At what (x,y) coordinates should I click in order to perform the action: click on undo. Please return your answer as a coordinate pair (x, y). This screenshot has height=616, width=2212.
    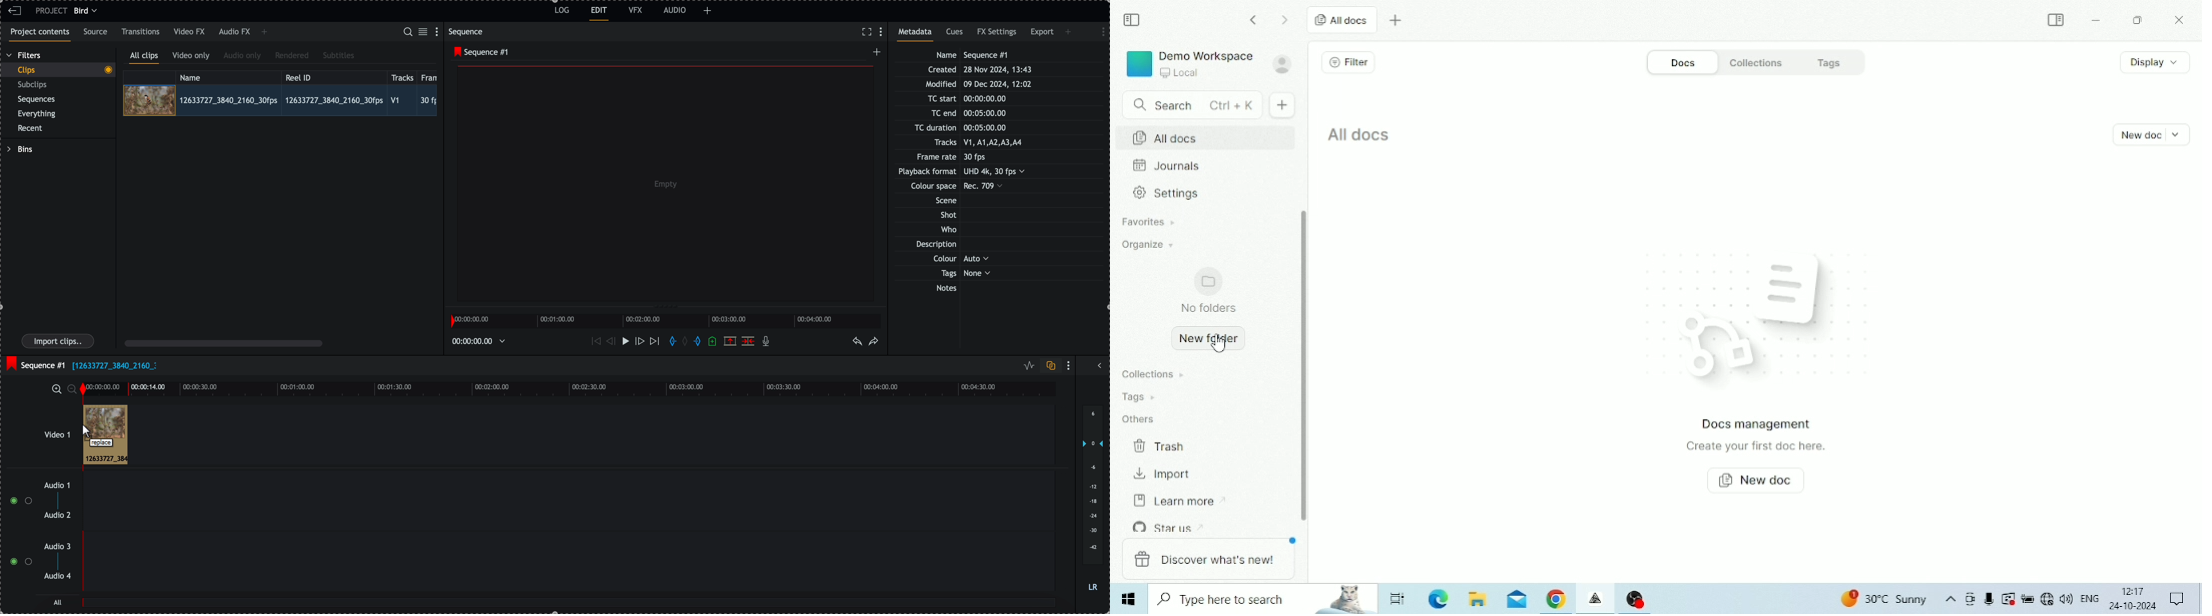
    Looking at the image, I should click on (858, 342).